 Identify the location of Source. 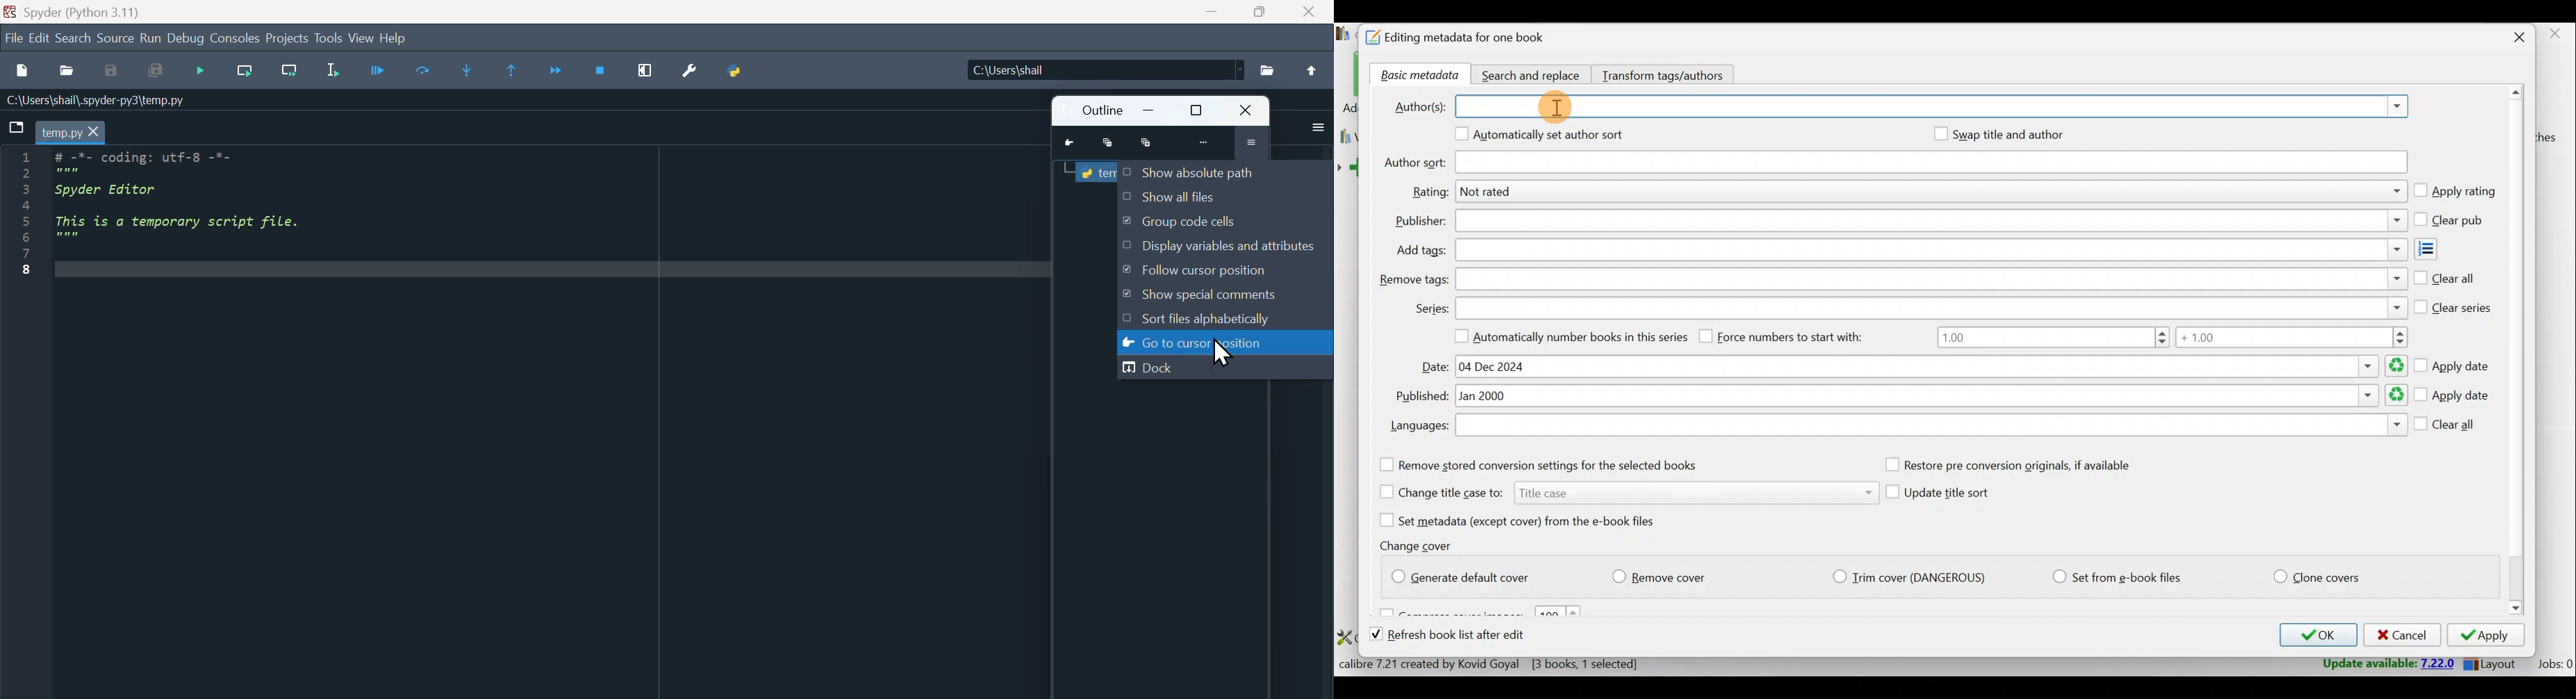
(115, 36).